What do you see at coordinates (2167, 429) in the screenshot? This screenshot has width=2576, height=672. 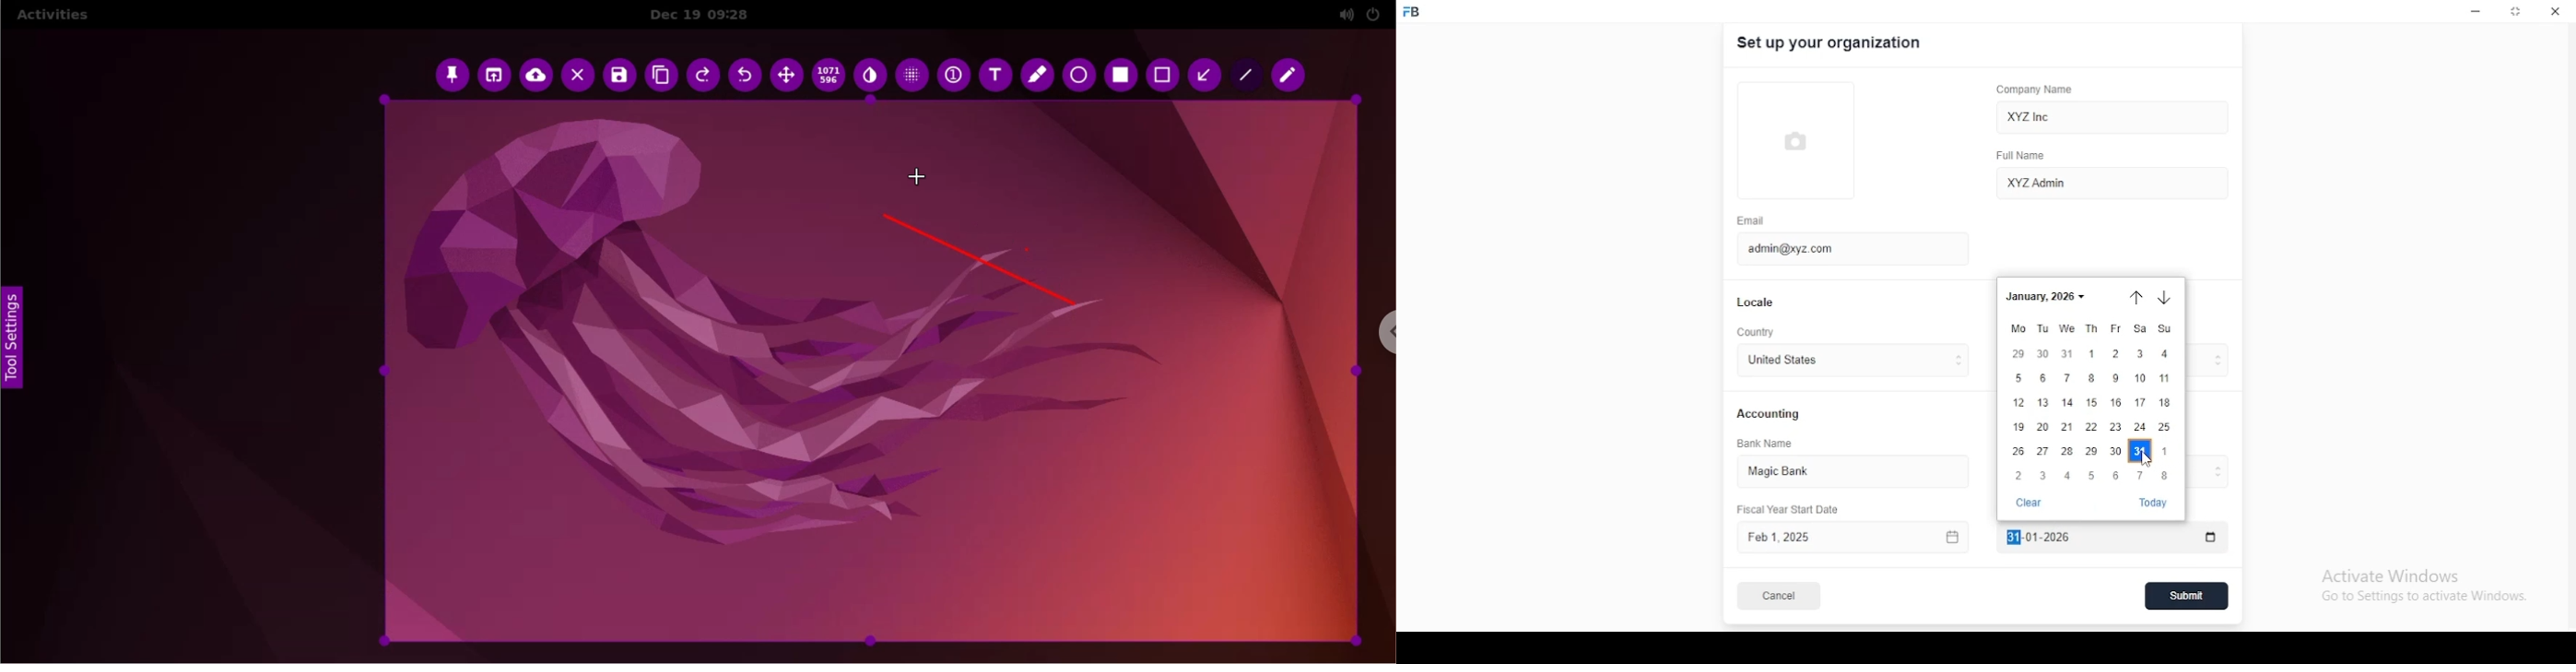 I see `25` at bounding box center [2167, 429].